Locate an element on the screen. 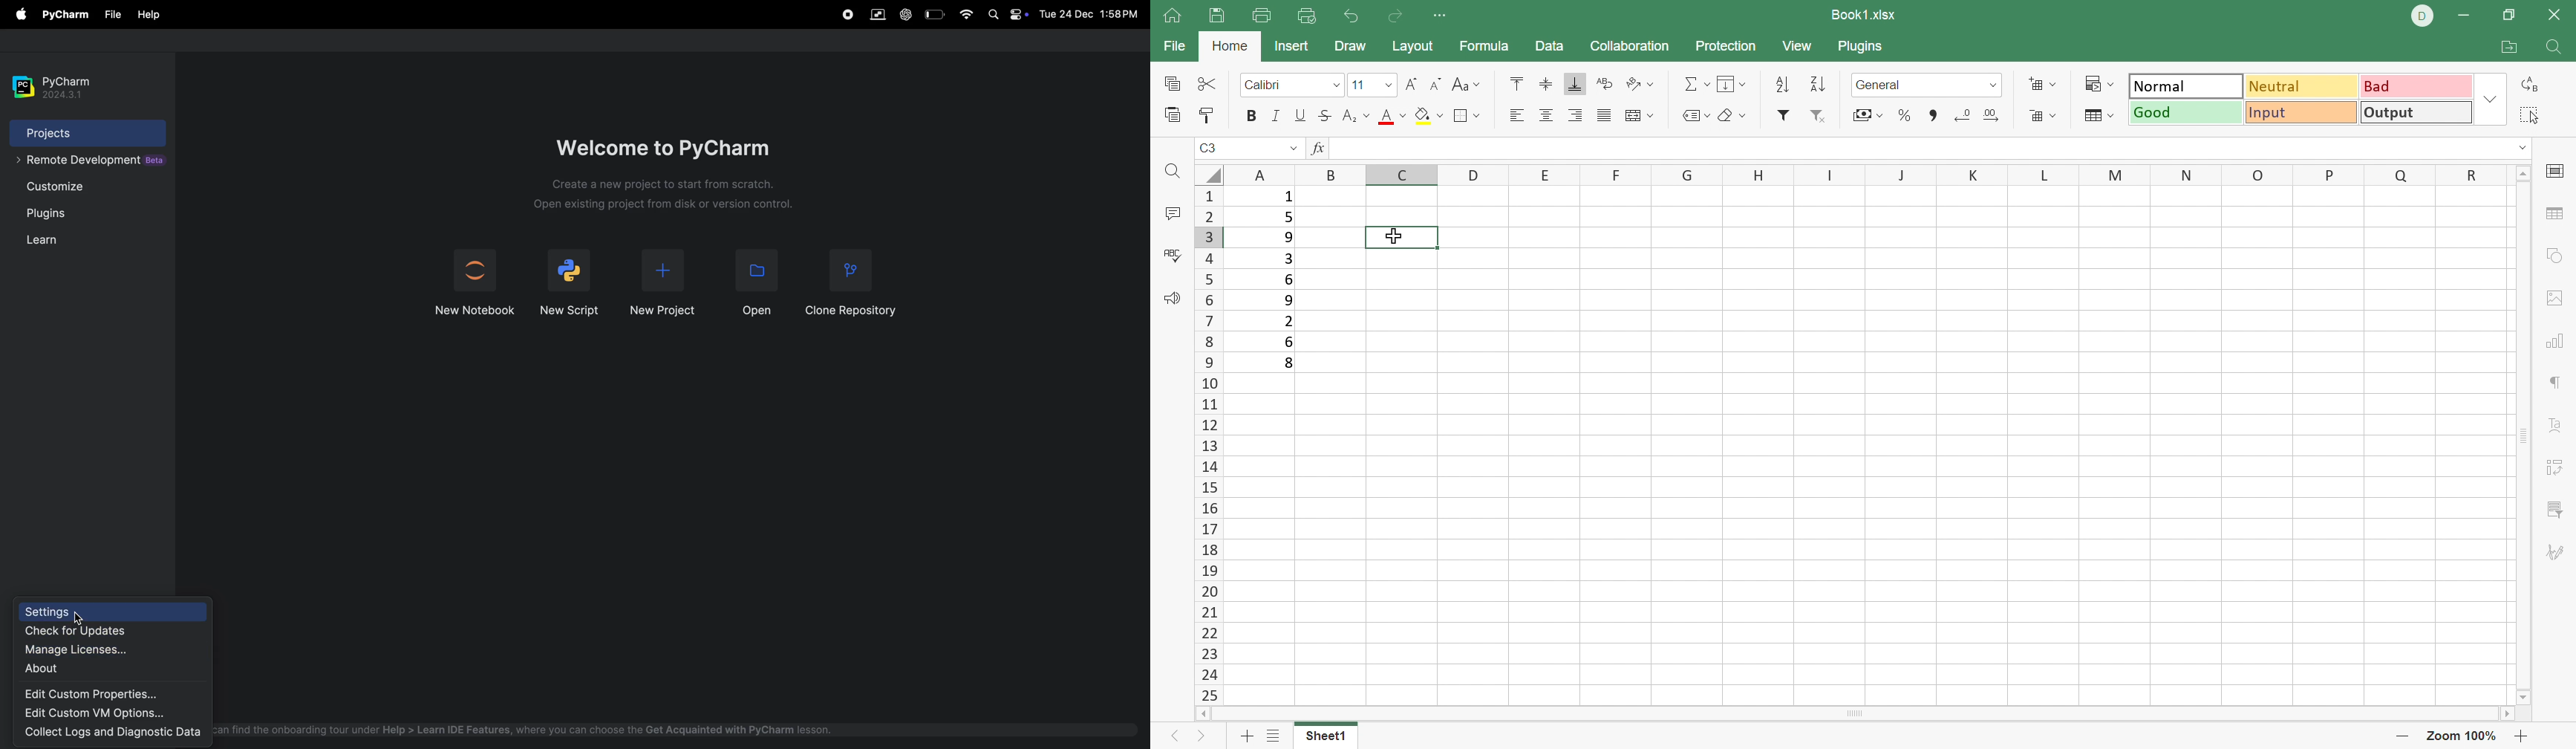  number format is located at coordinates (1882, 86).